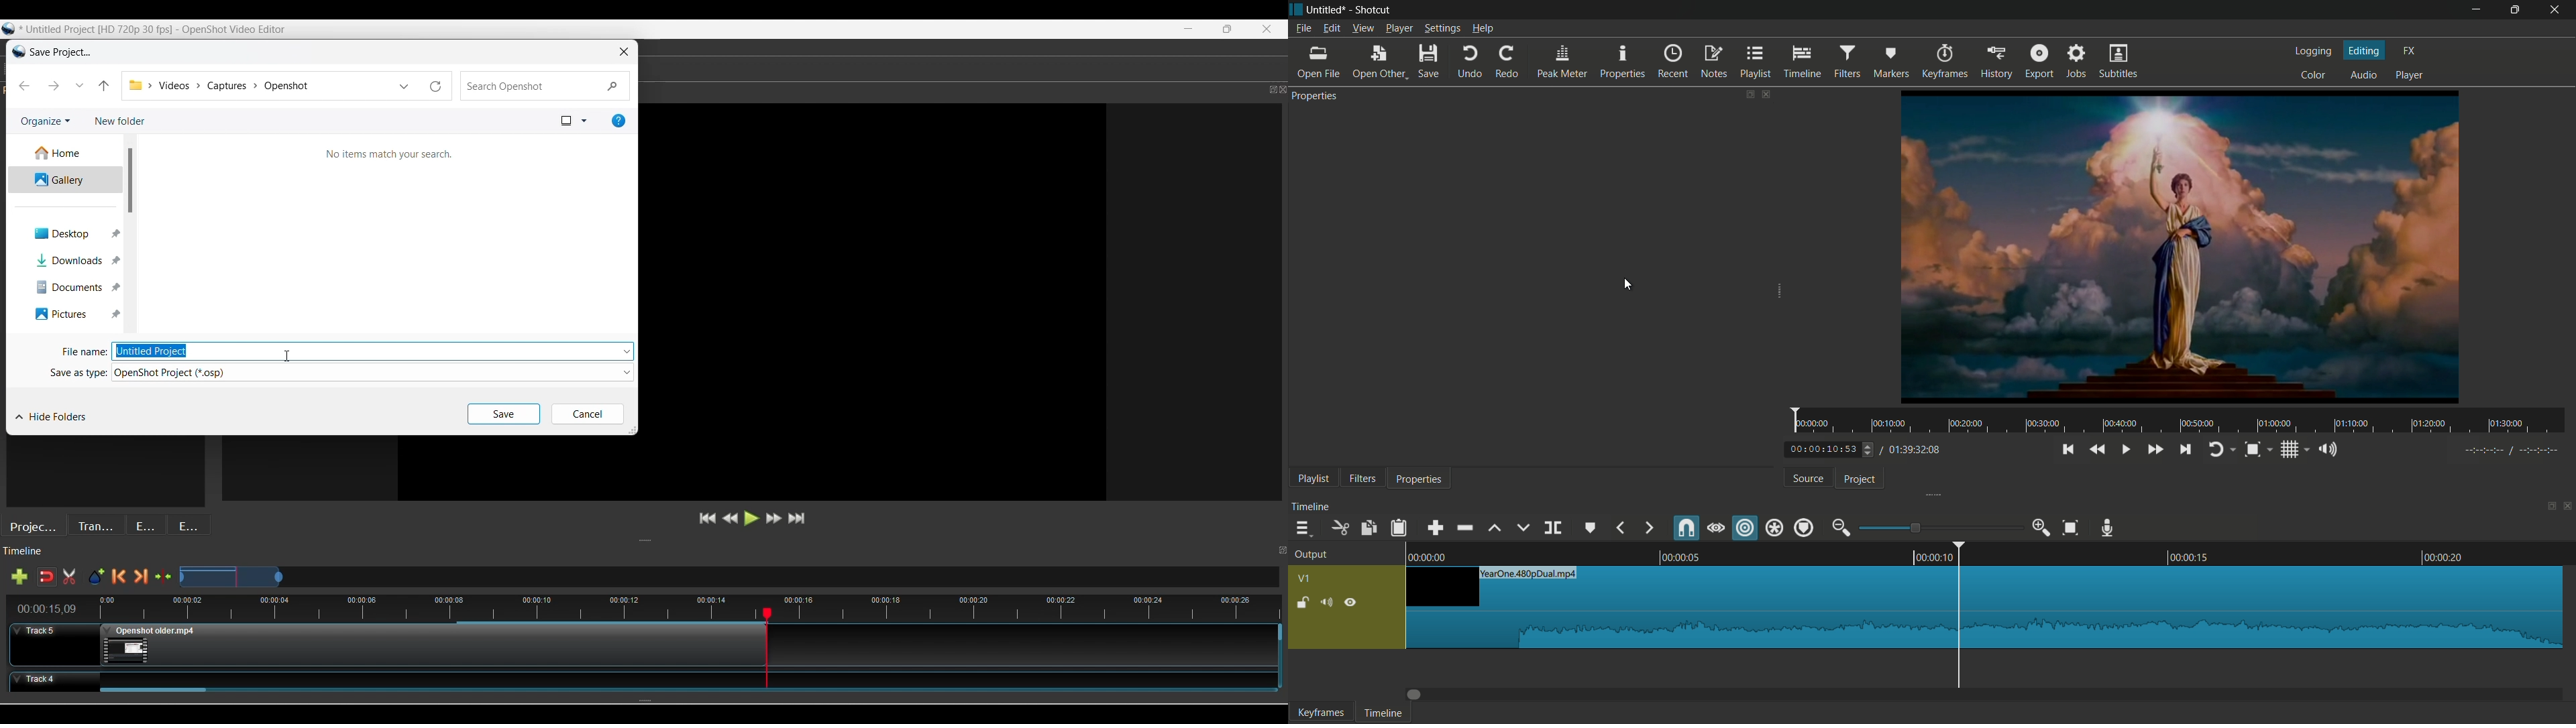 The width and height of the screenshot is (2576, 728). What do you see at coordinates (1745, 528) in the screenshot?
I see `ripple` at bounding box center [1745, 528].